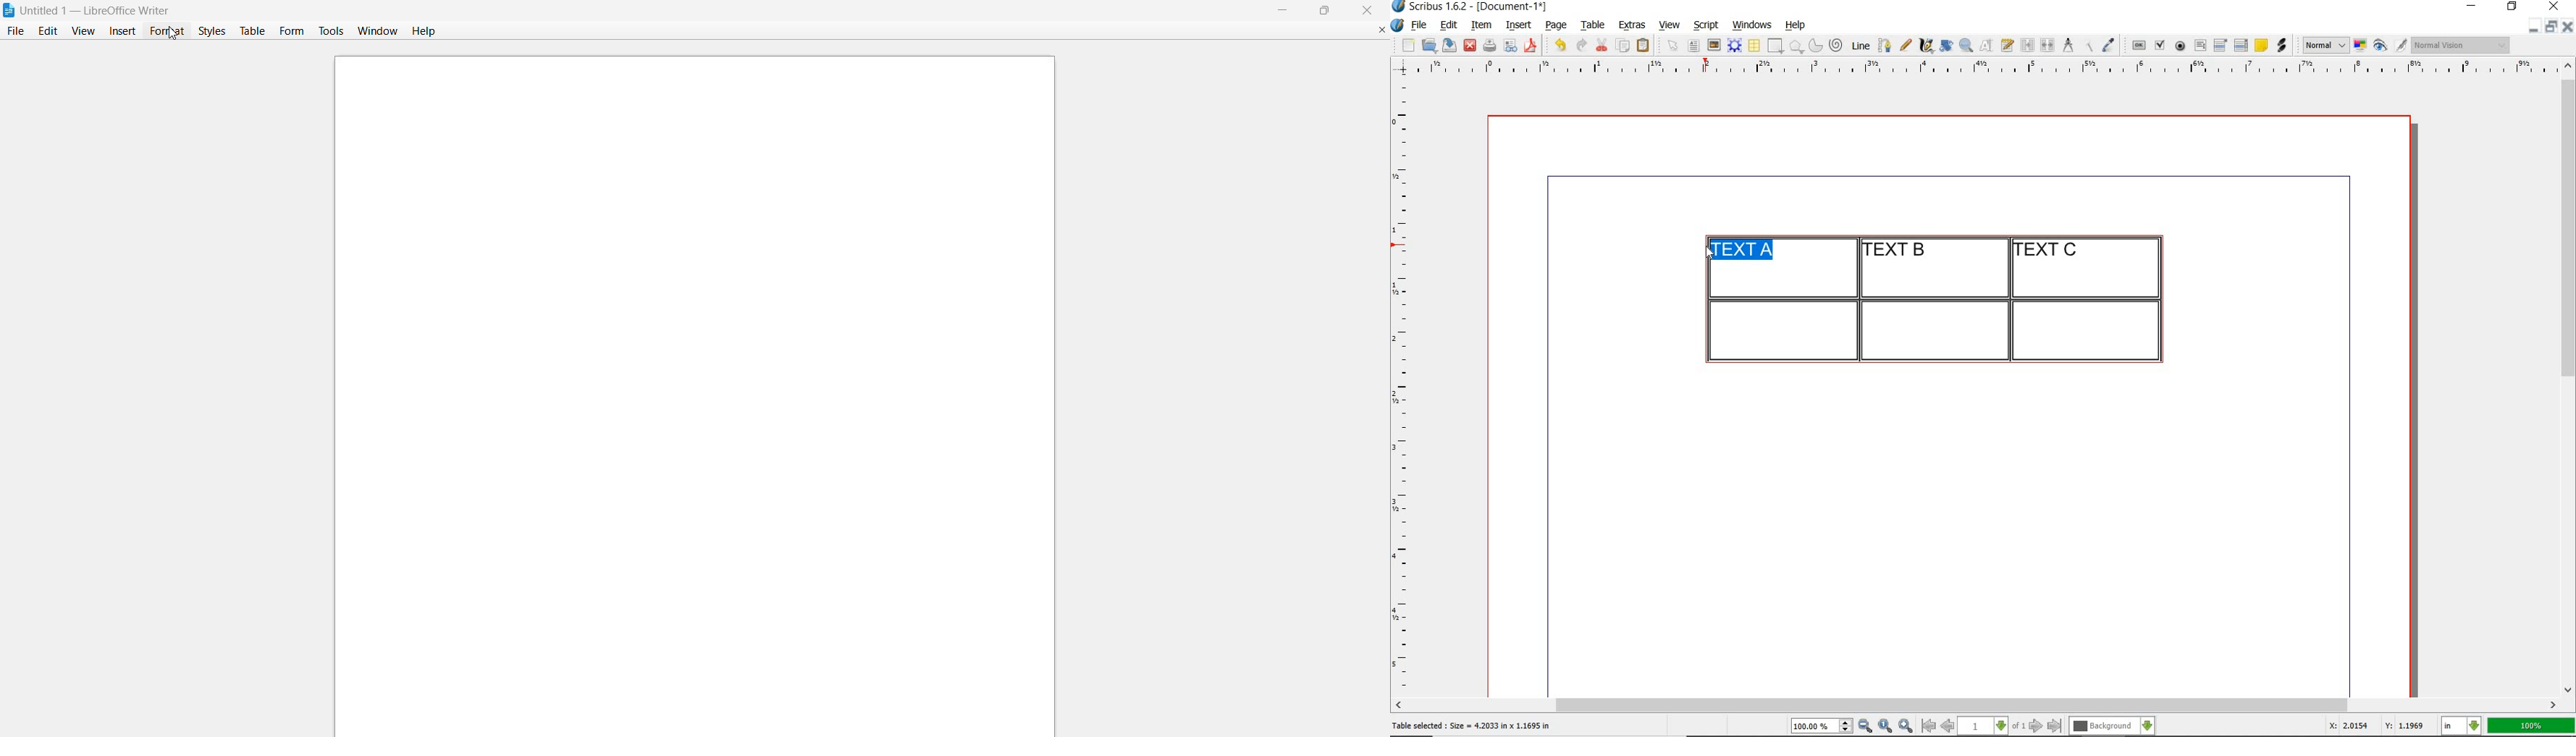 The height and width of the screenshot is (756, 2576). What do you see at coordinates (377, 30) in the screenshot?
I see `window` at bounding box center [377, 30].